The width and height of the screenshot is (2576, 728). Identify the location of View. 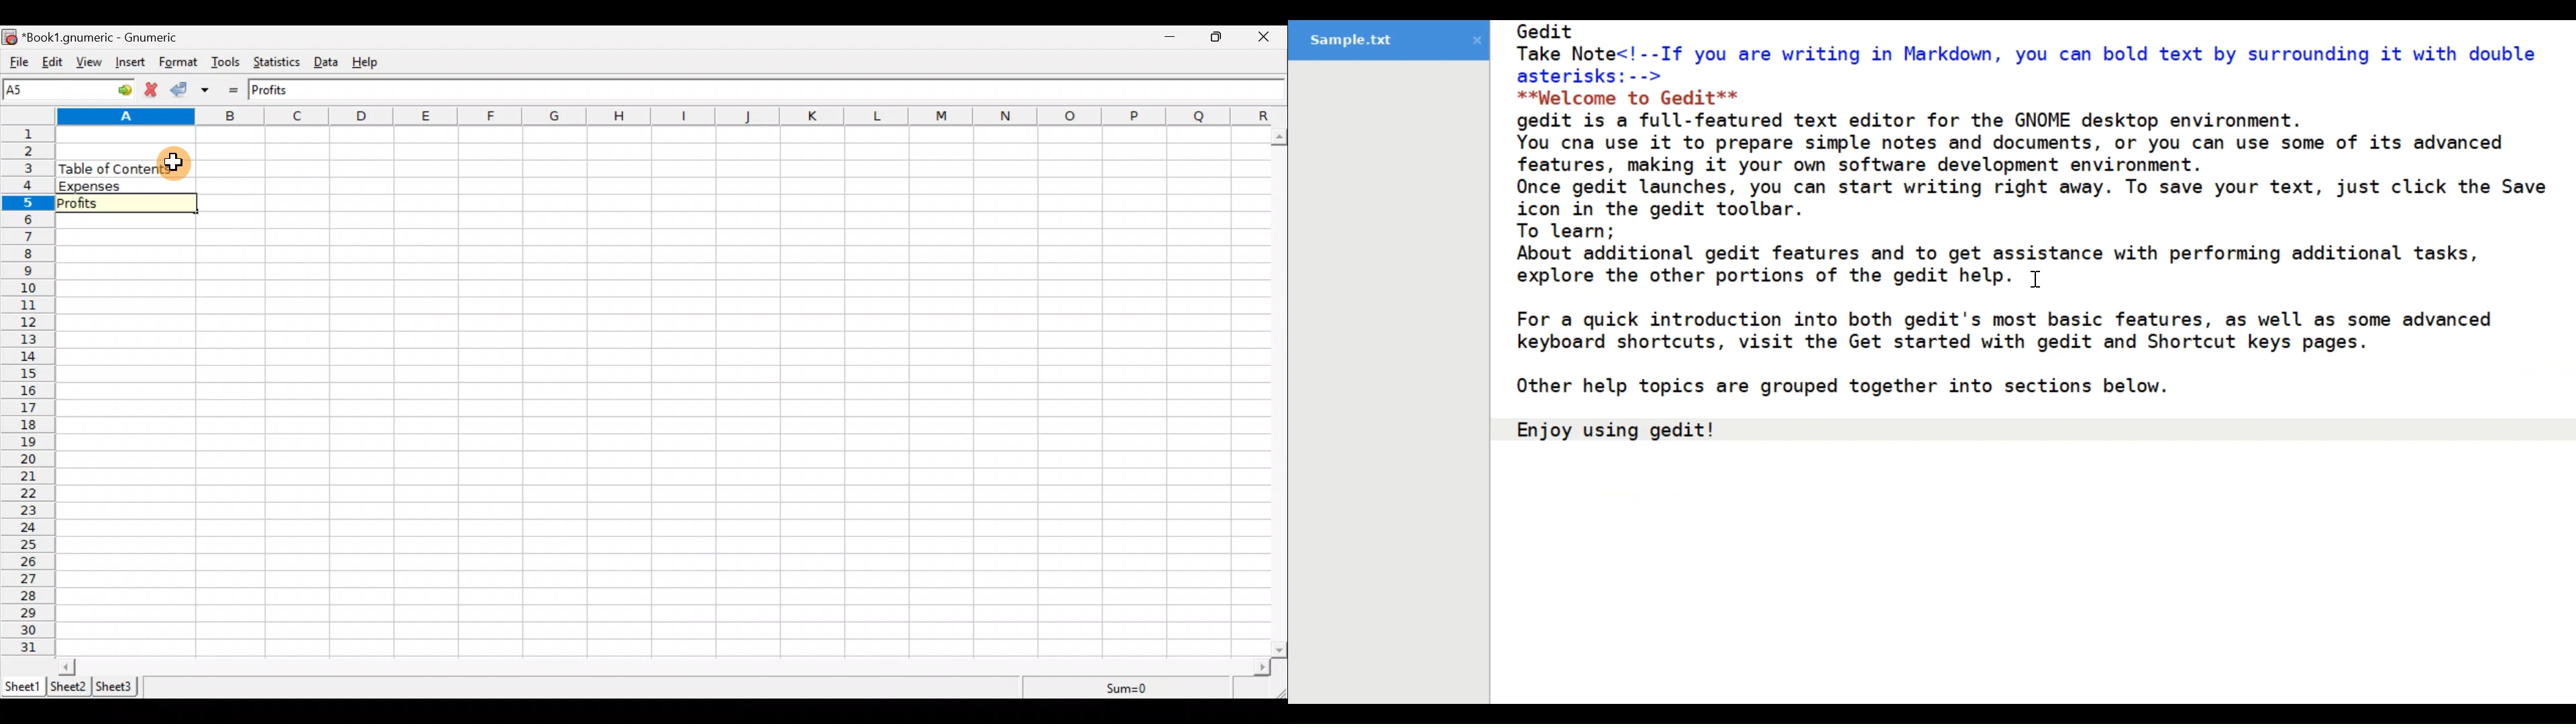
(93, 62).